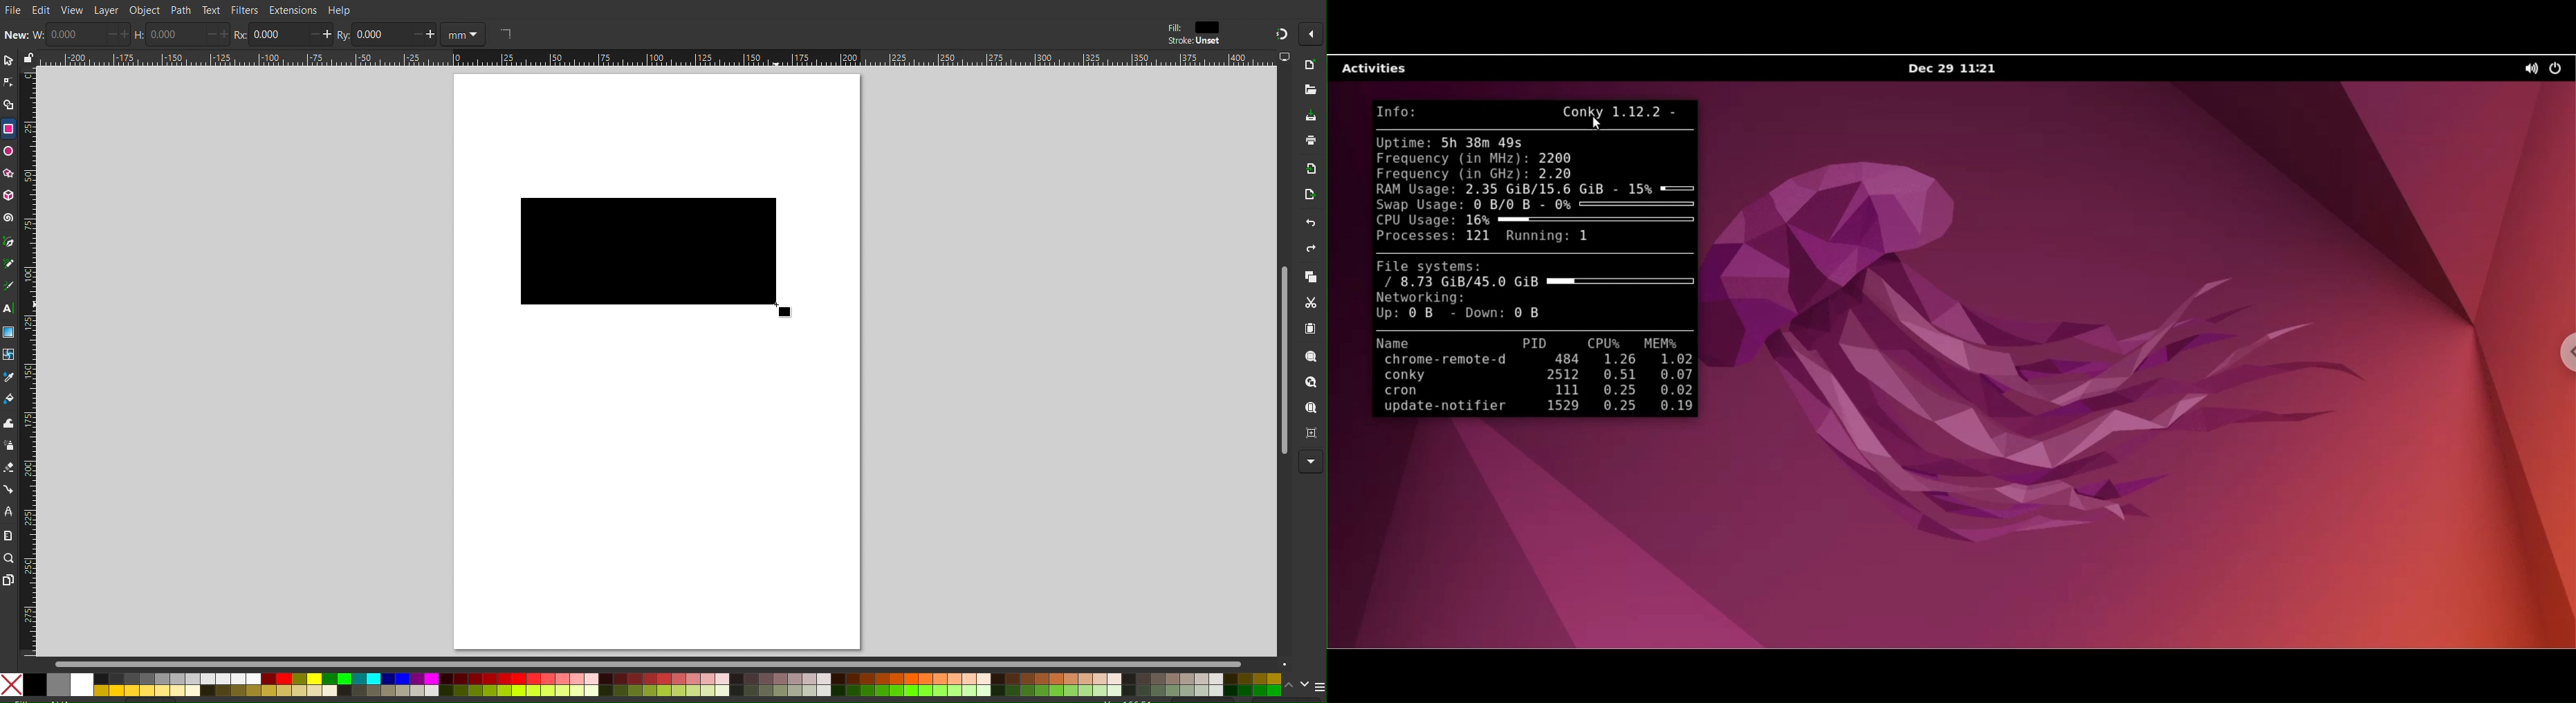  What do you see at coordinates (463, 34) in the screenshot?
I see `Units` at bounding box center [463, 34].